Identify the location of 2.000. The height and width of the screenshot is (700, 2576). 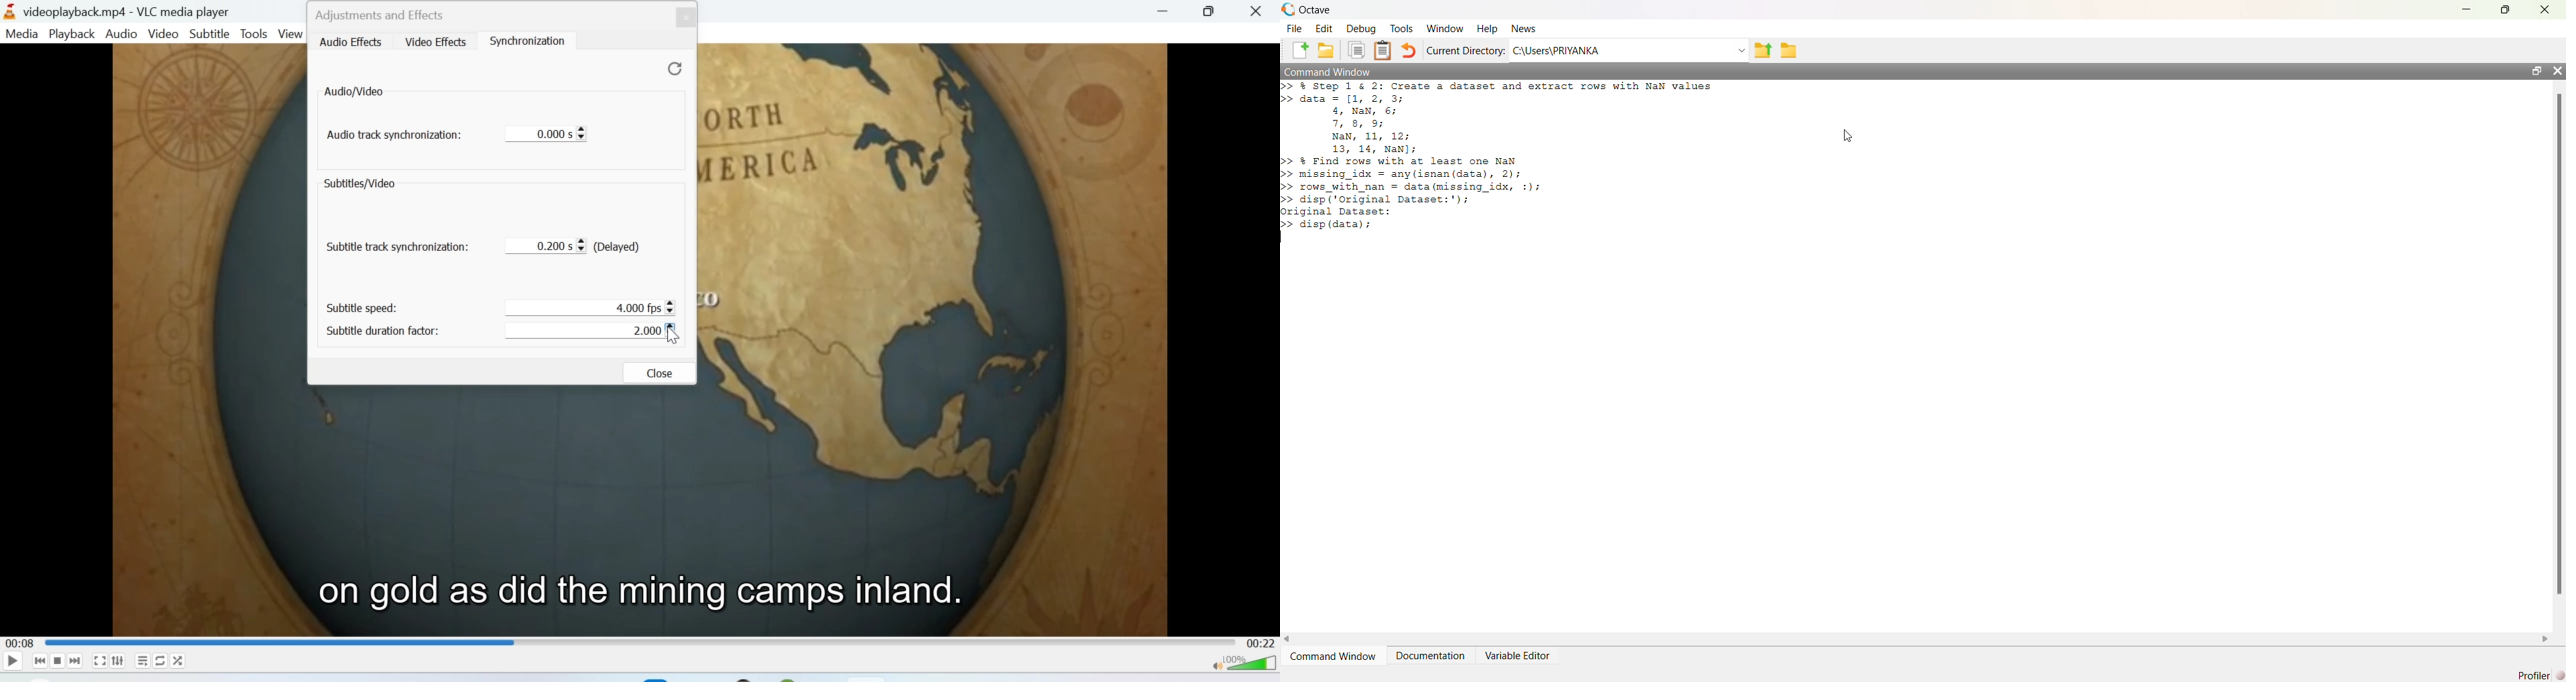
(594, 331).